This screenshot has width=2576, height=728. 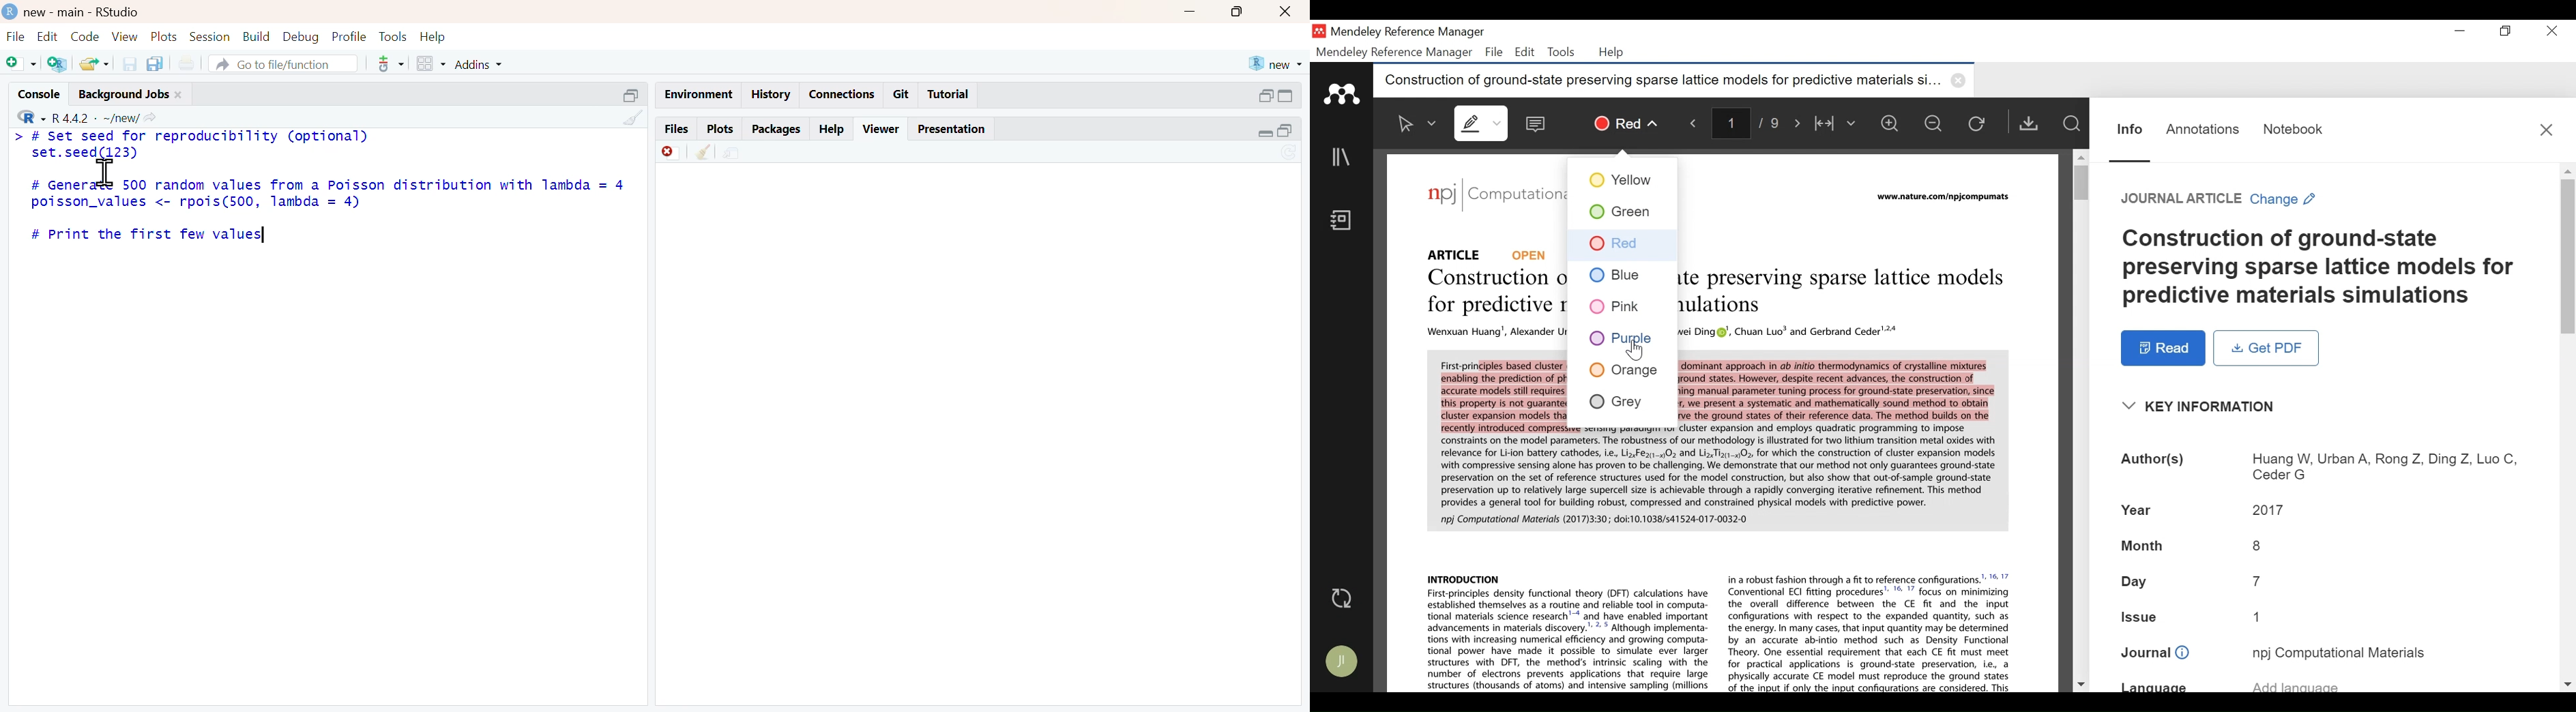 I want to click on Tools, so click(x=1560, y=53).